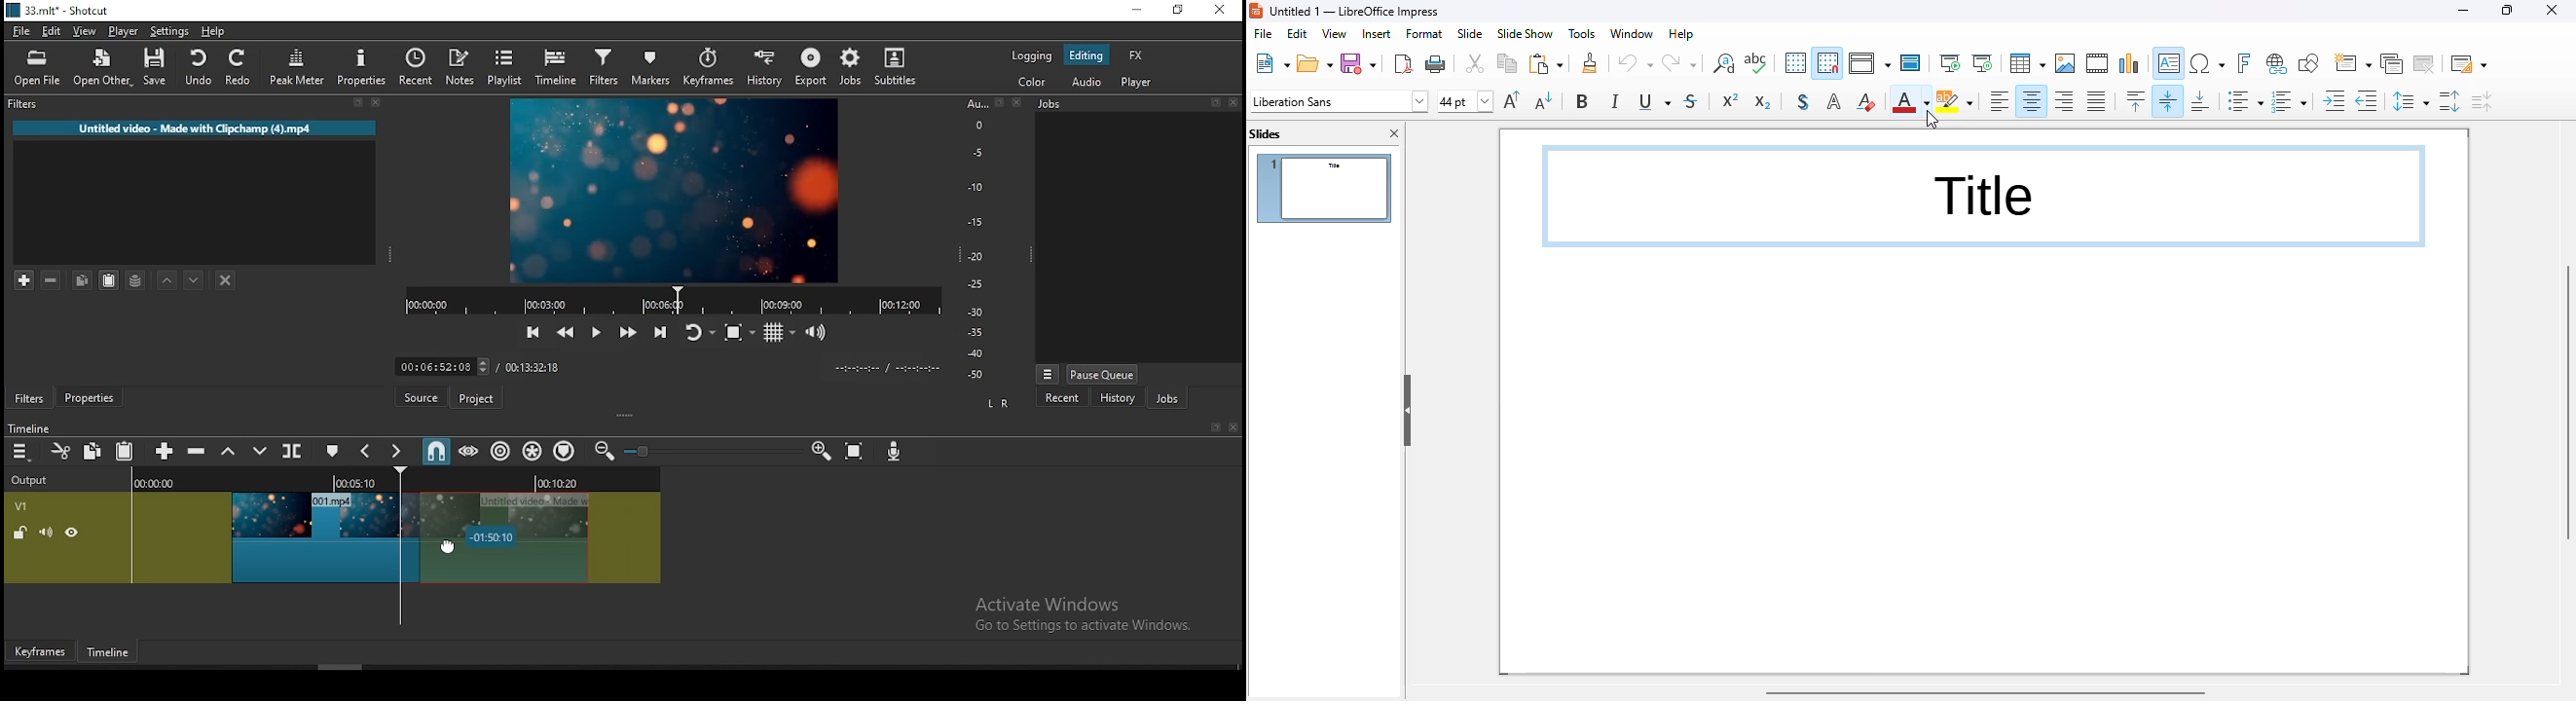 The image size is (2576, 728). Describe the element at coordinates (1507, 63) in the screenshot. I see `copy` at that location.